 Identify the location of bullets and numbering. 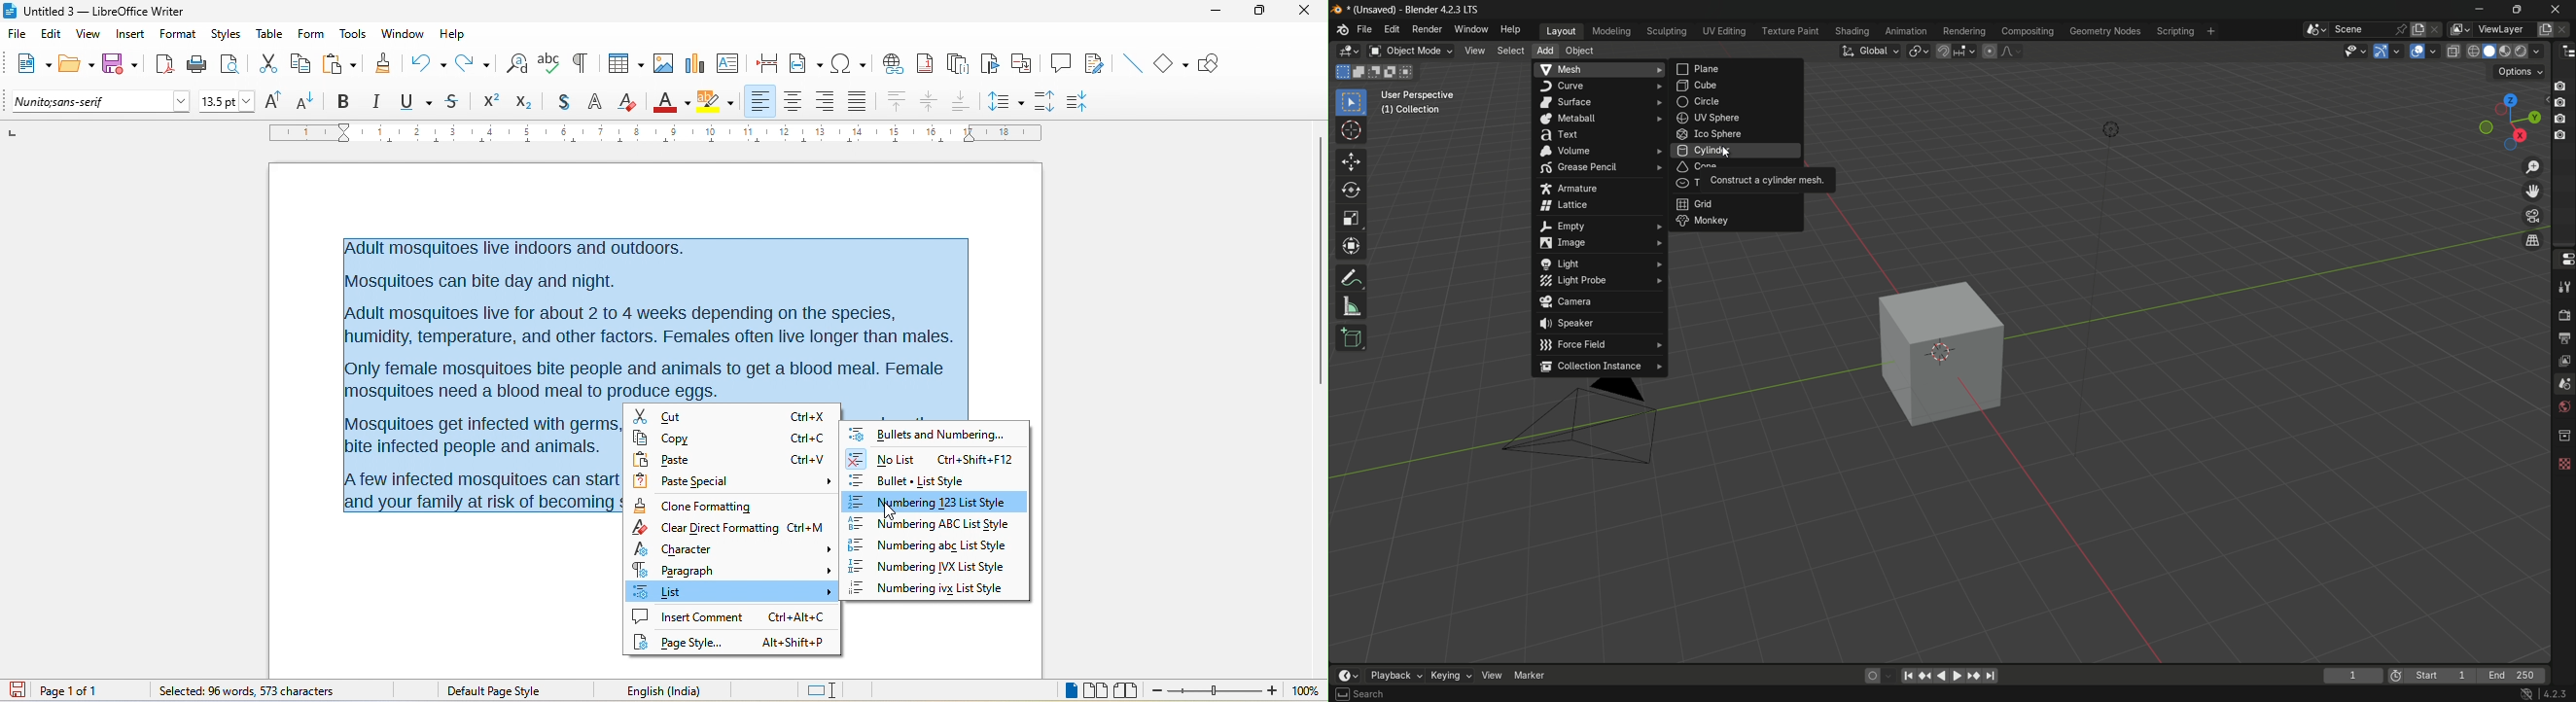
(928, 435).